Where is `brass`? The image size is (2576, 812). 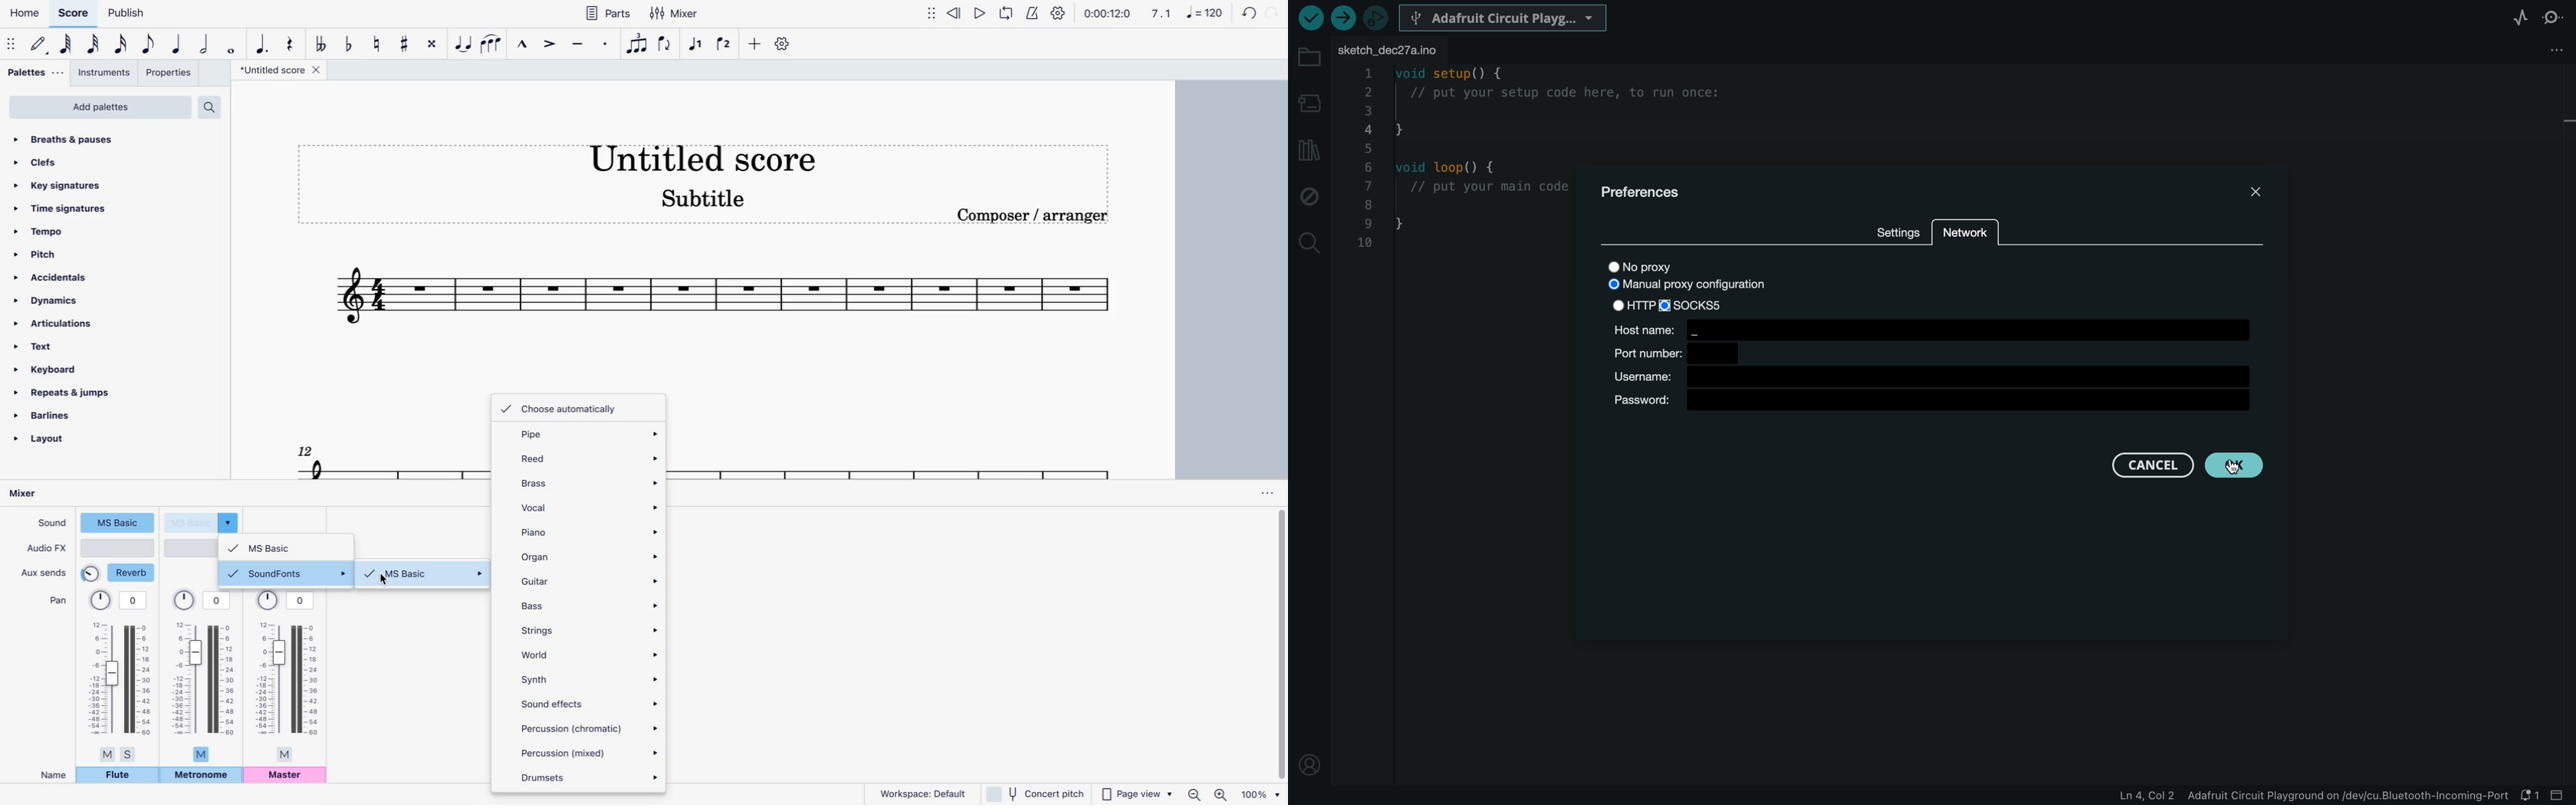
brass is located at coordinates (587, 481).